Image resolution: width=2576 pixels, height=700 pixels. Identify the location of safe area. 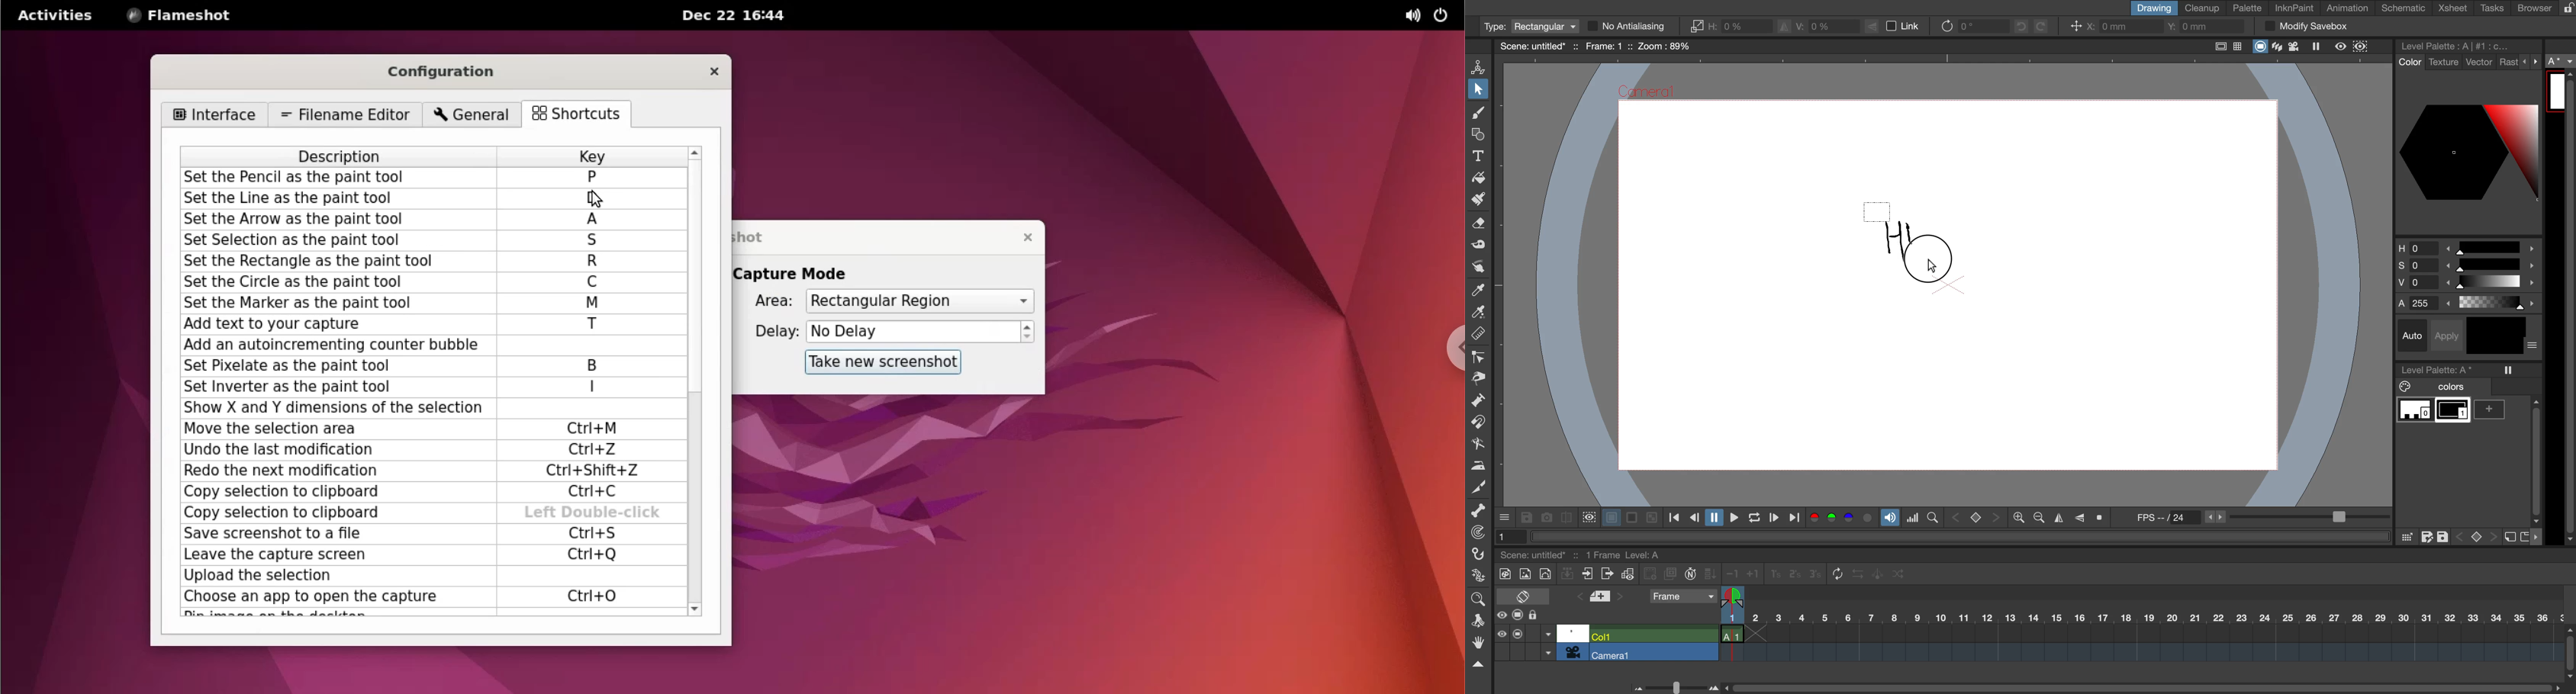
(2218, 45).